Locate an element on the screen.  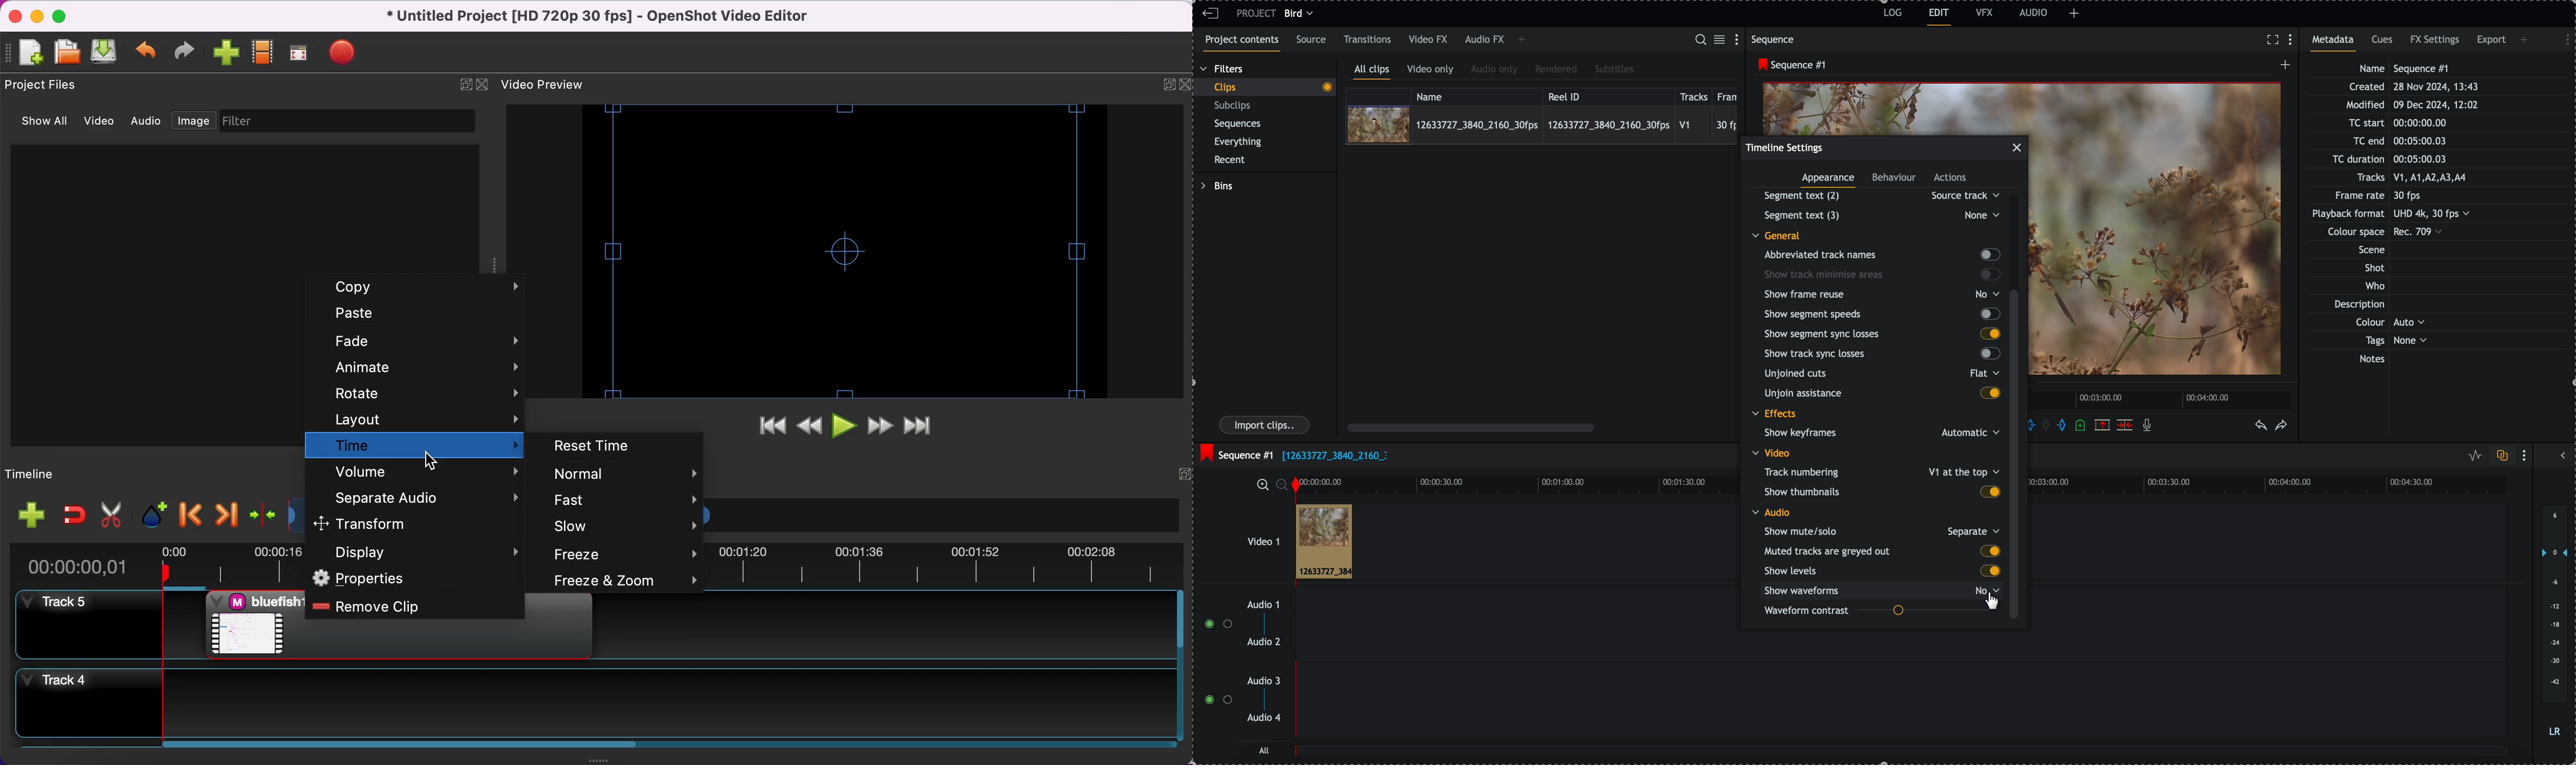
maximize is located at coordinates (65, 16).